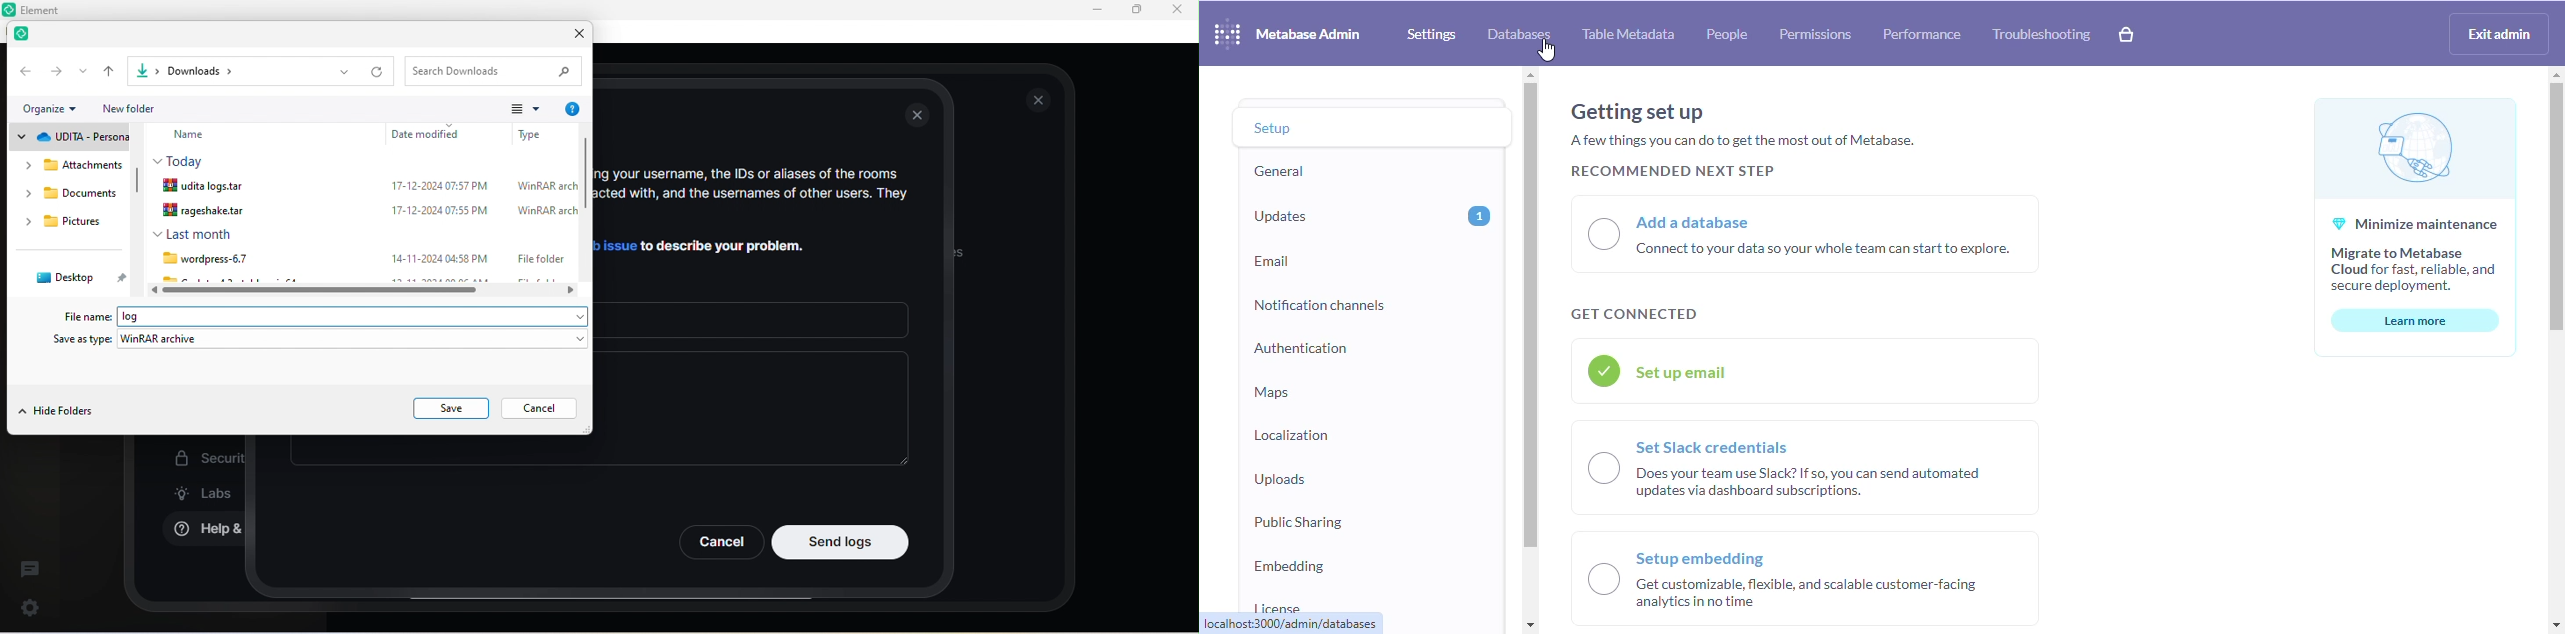  Describe the element at coordinates (544, 409) in the screenshot. I see `cancel` at that location.